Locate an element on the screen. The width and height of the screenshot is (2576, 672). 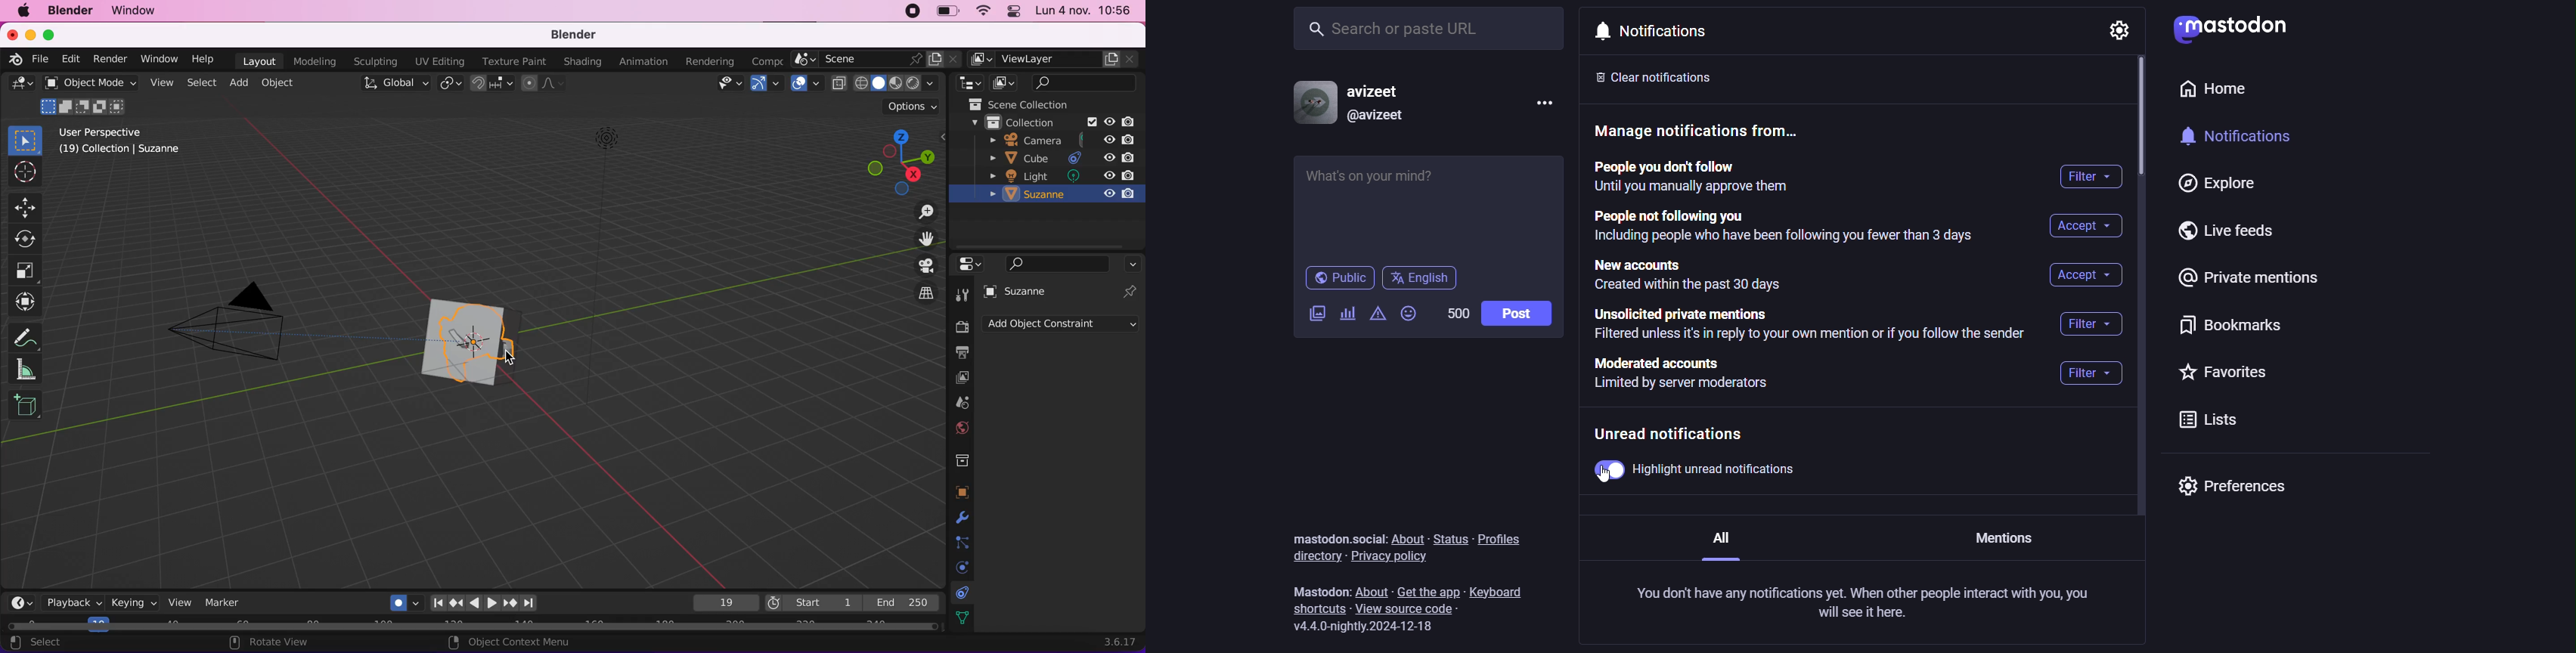
window is located at coordinates (134, 11).